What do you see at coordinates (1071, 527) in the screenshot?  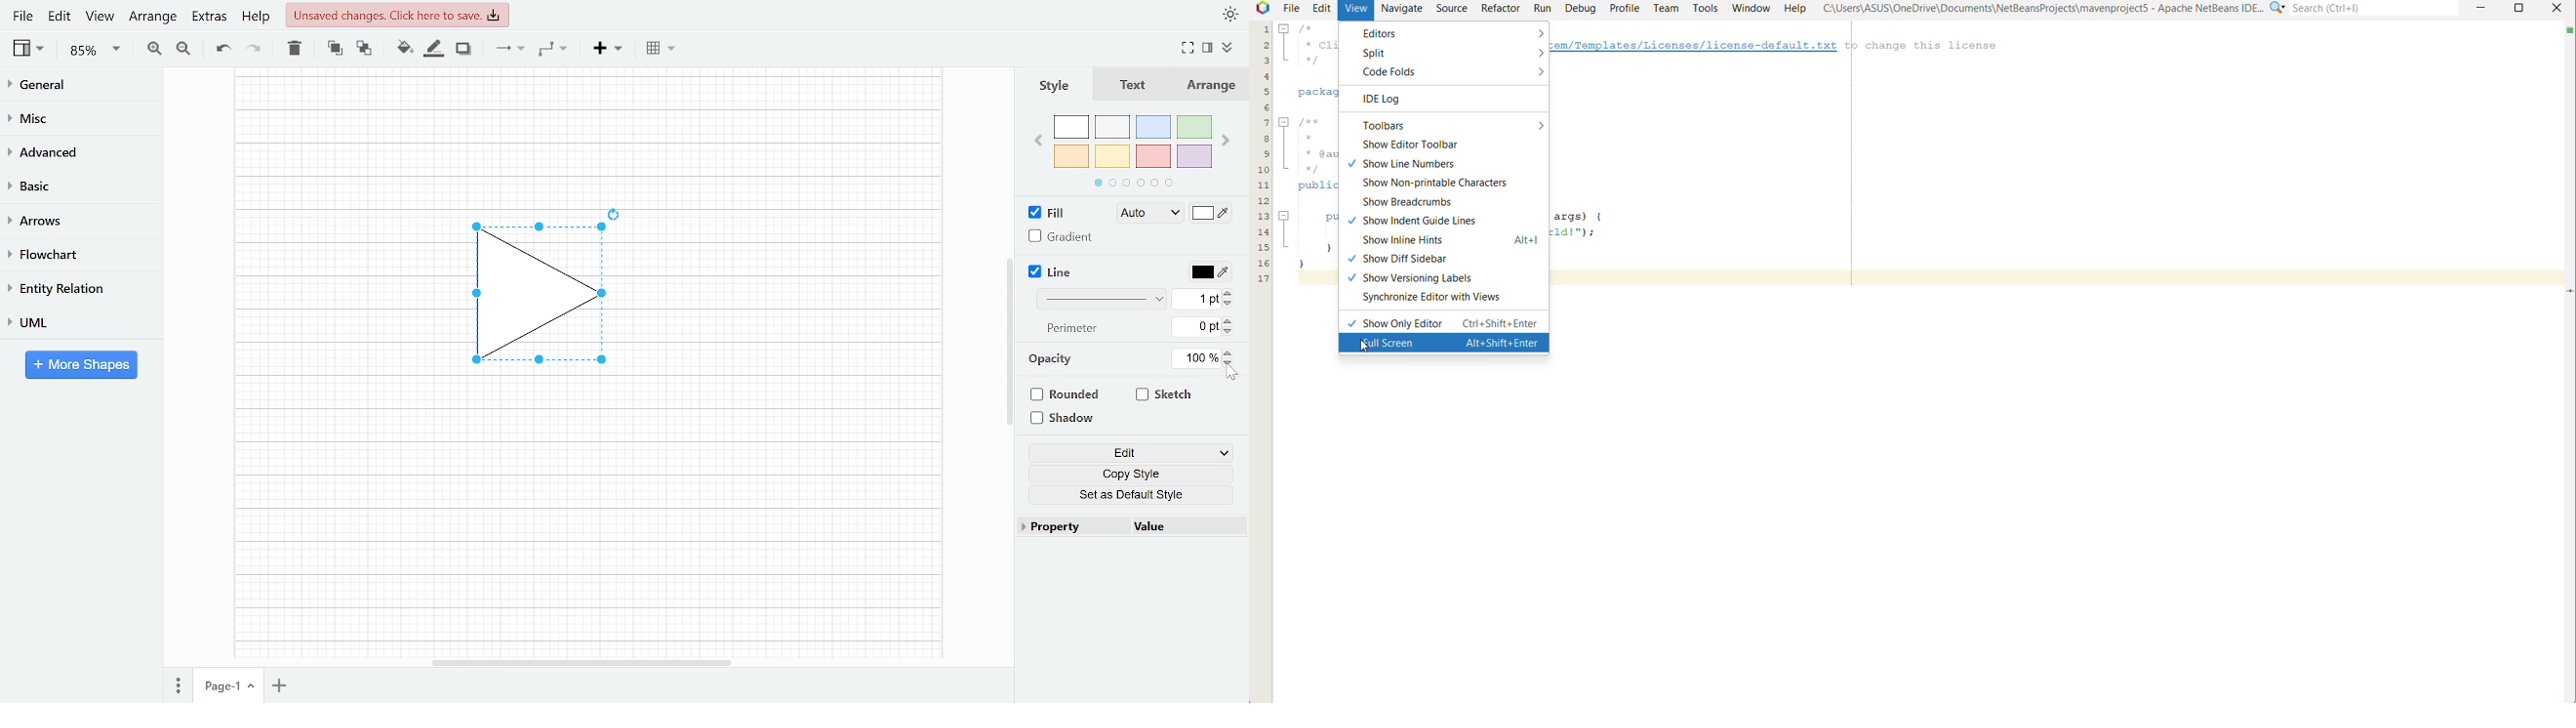 I see `Property` at bounding box center [1071, 527].